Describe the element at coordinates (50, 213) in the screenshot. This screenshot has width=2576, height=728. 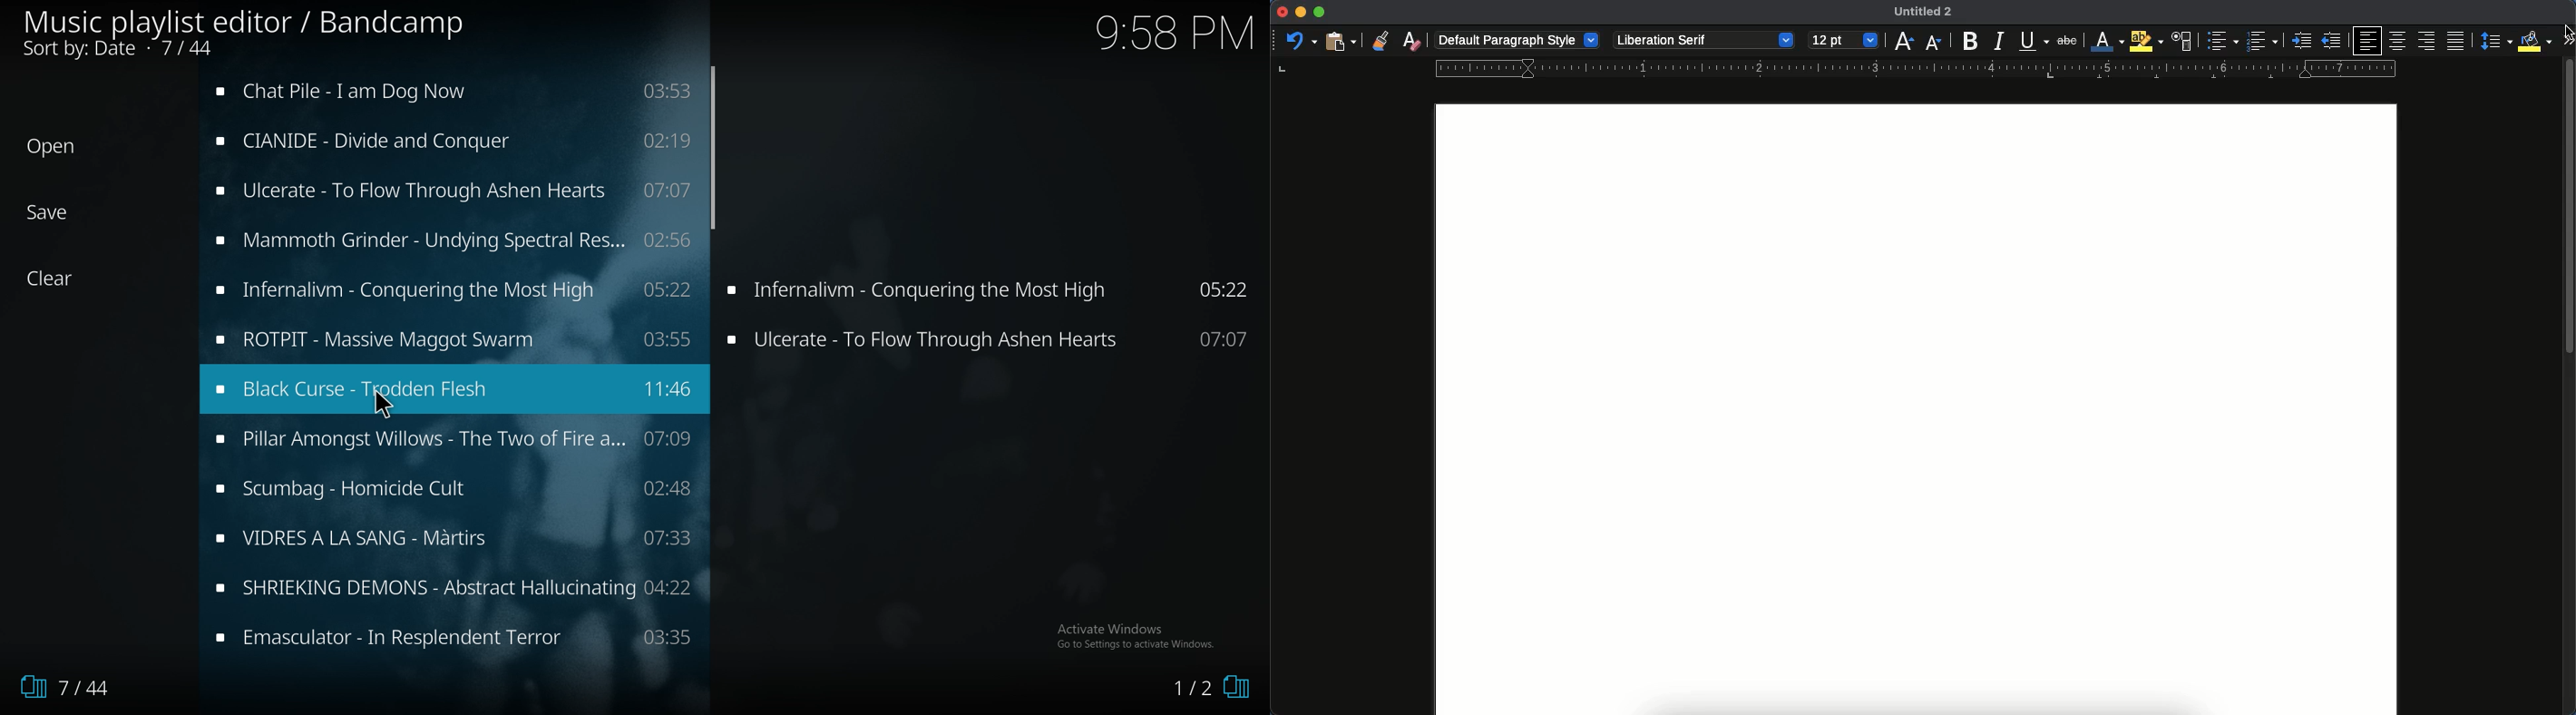
I see `Save` at that location.